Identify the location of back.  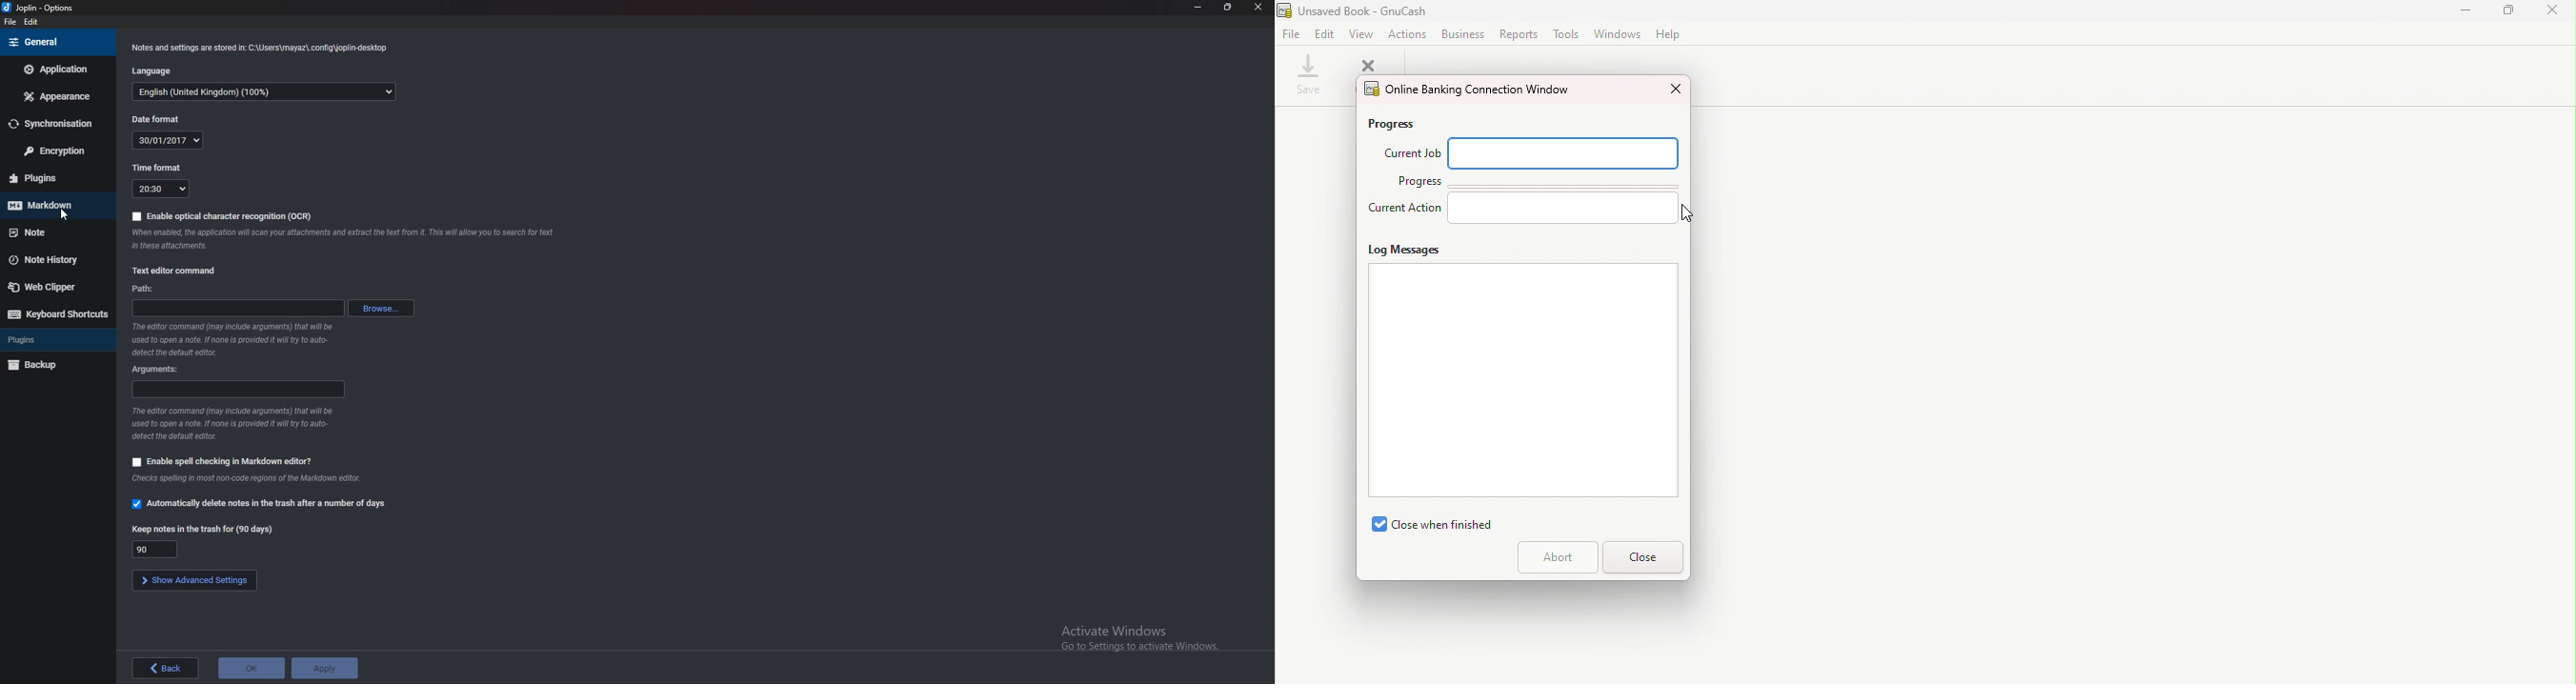
(165, 667).